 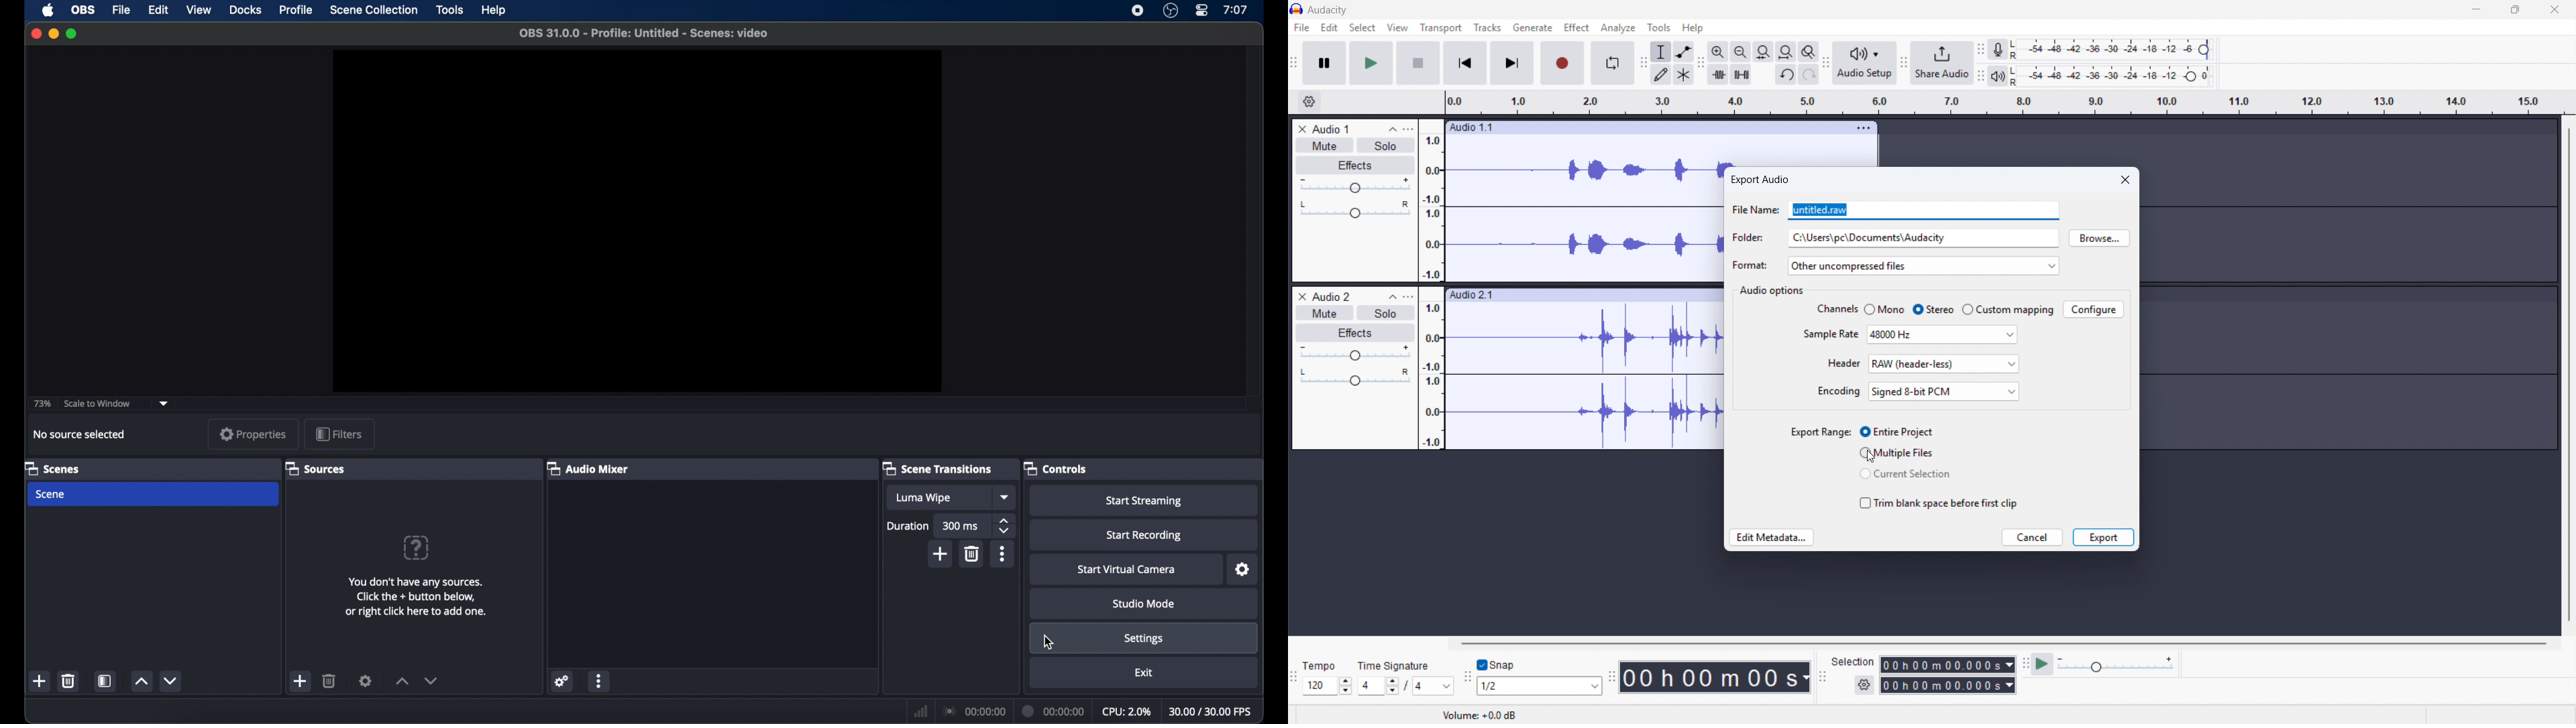 I want to click on Track control panel menu, so click(x=1408, y=296).